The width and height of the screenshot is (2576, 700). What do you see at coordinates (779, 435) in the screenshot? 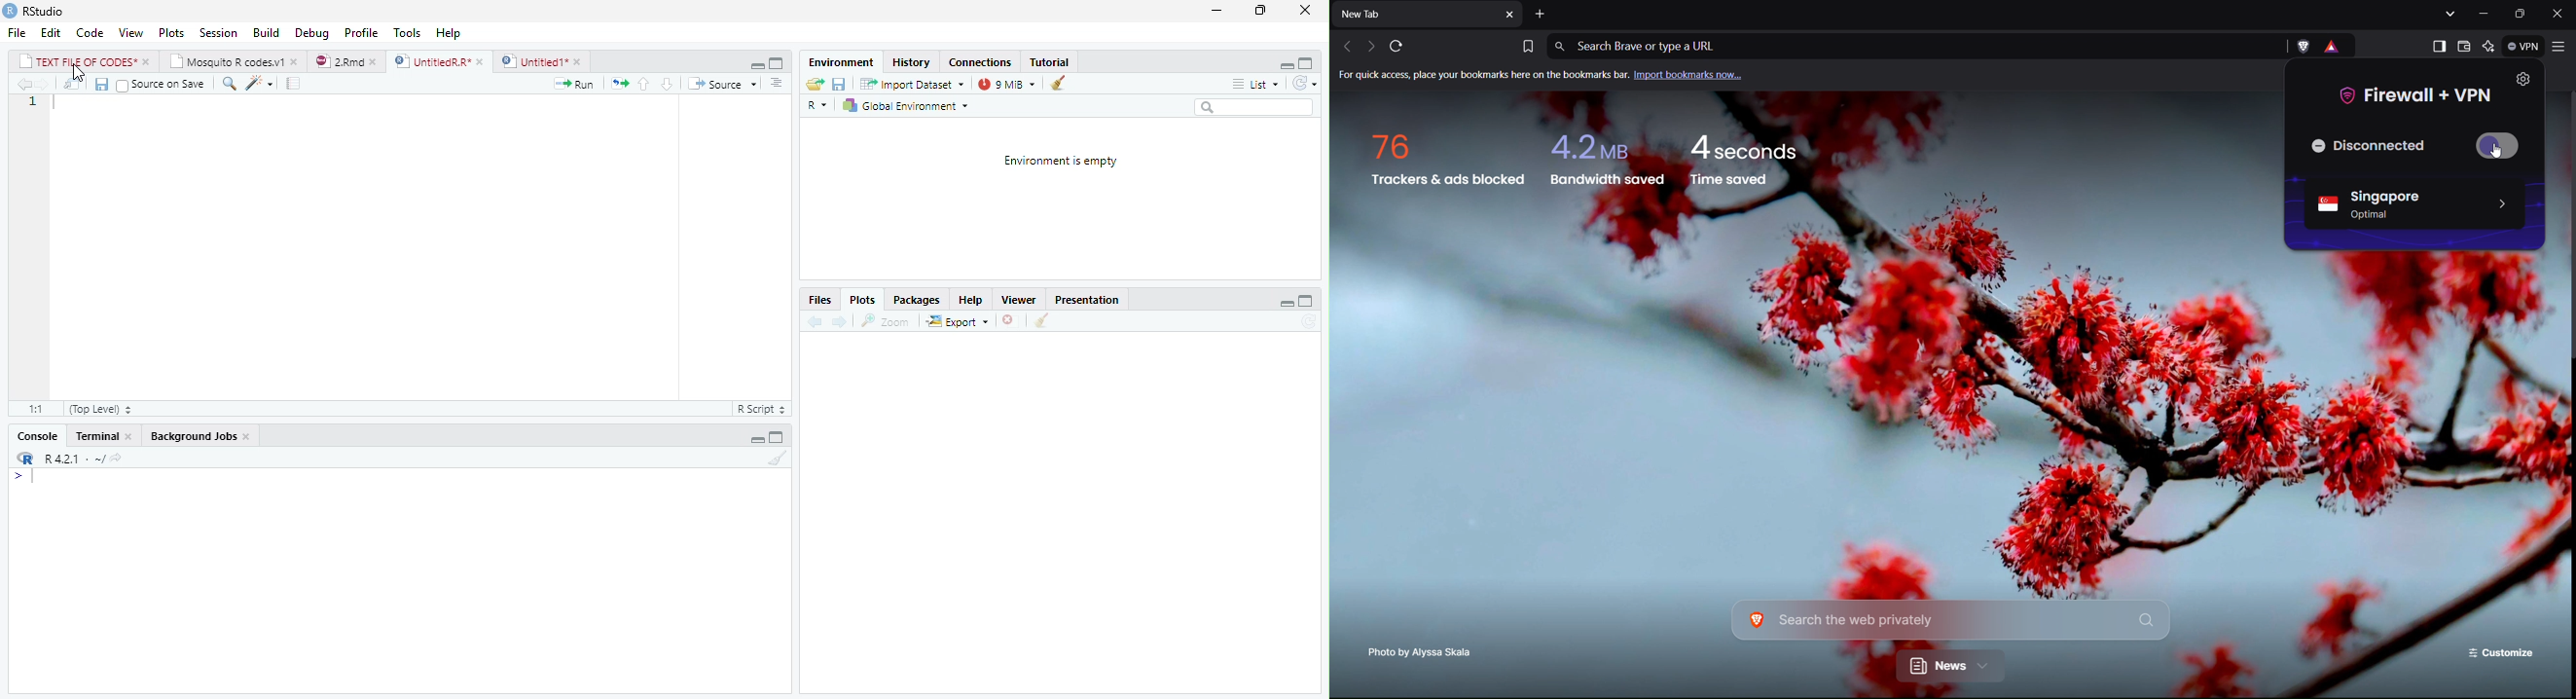
I see `hide console` at bounding box center [779, 435].